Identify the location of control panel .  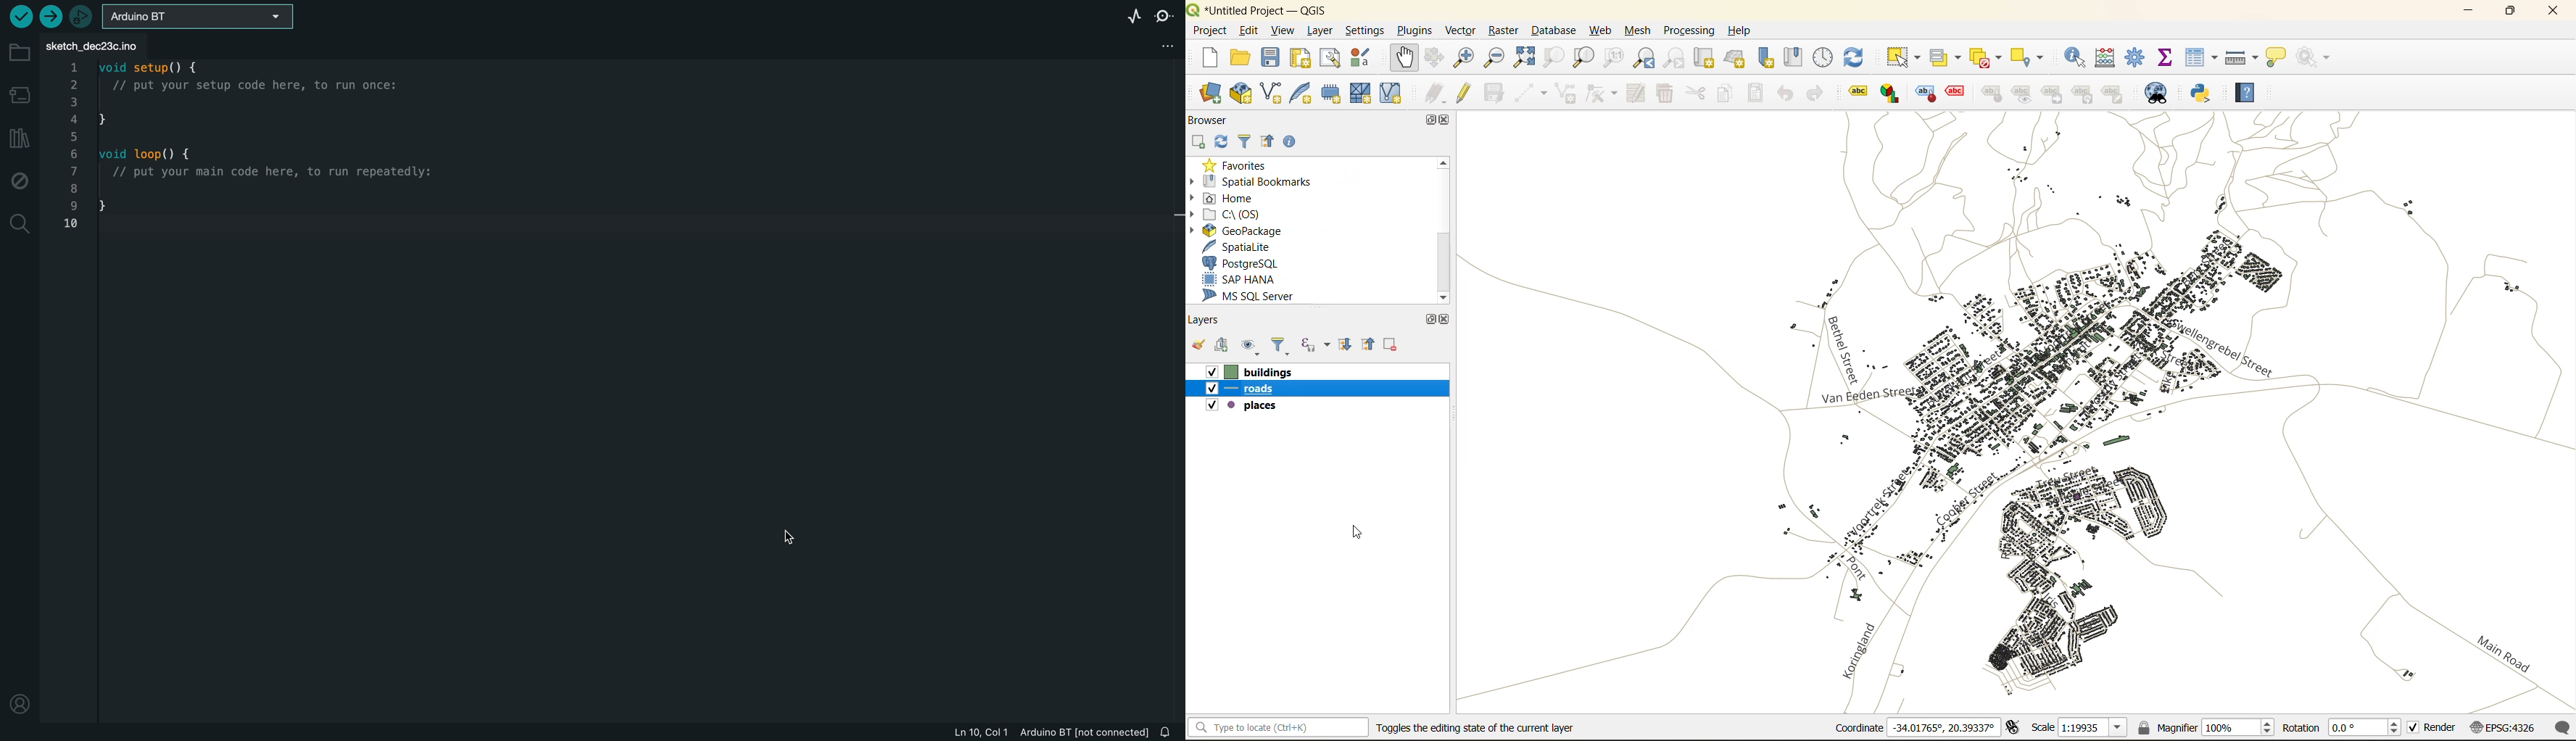
(1825, 59).